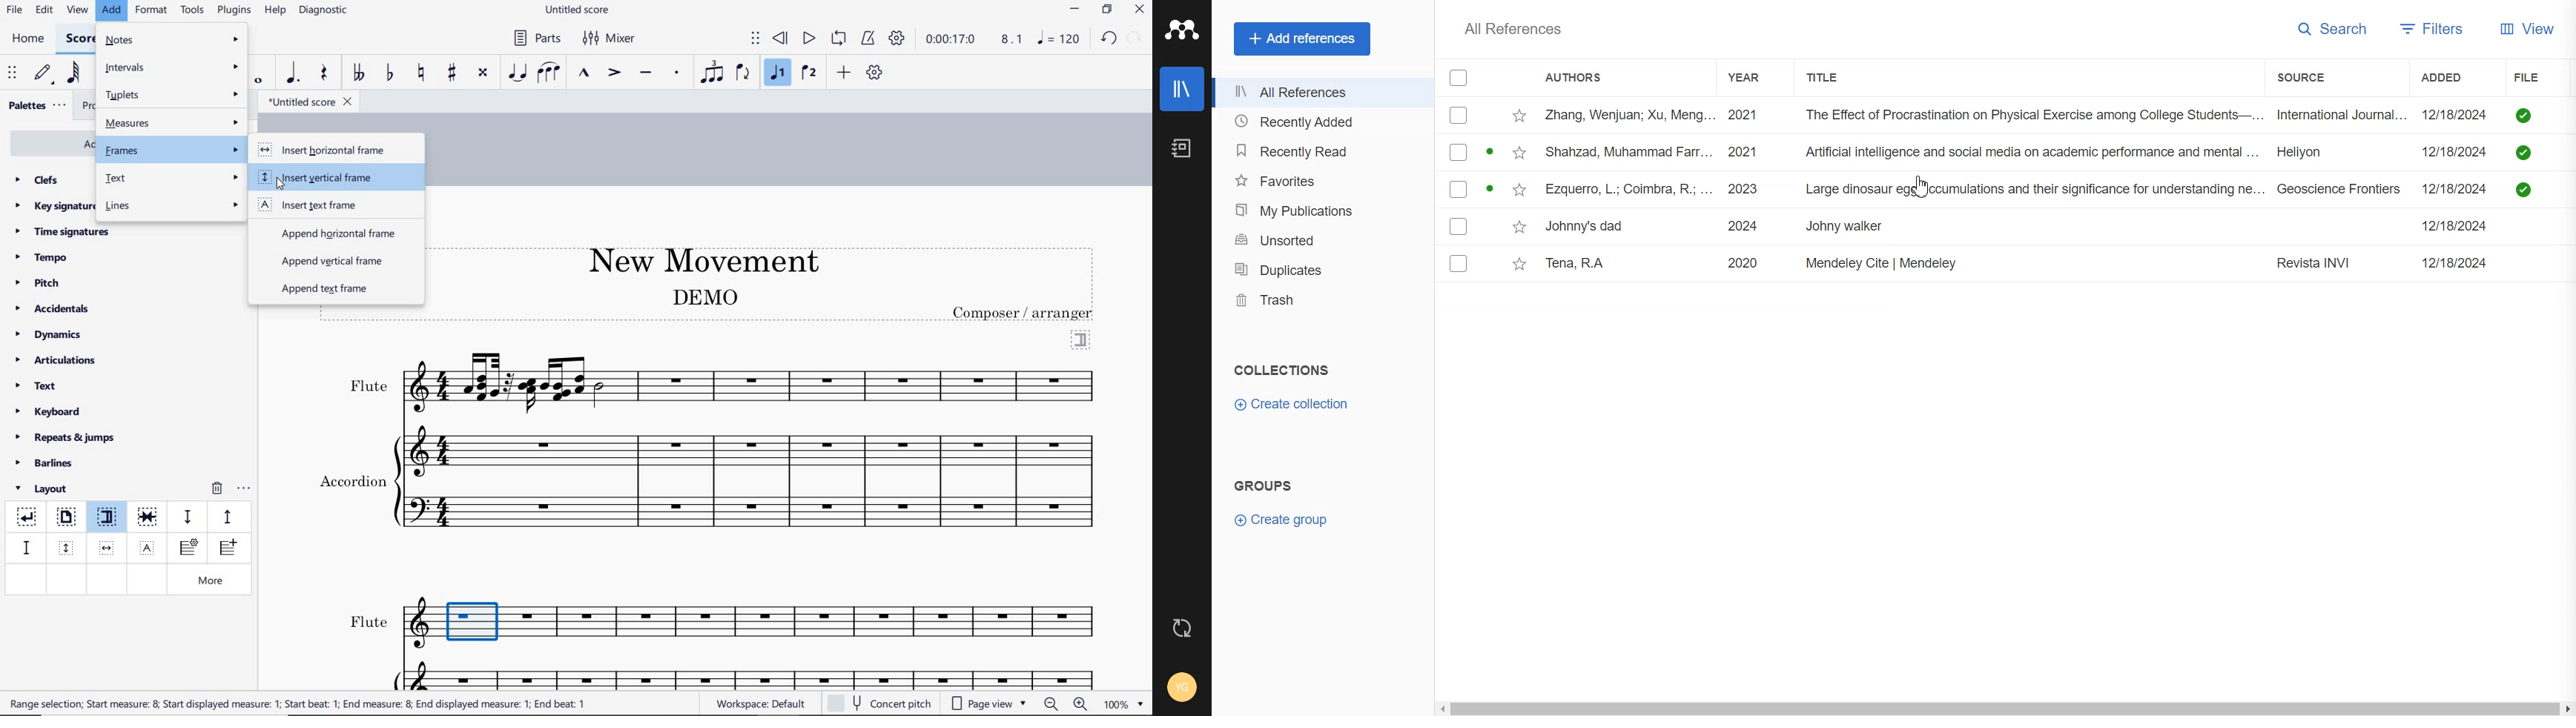 The width and height of the screenshot is (2576, 728). I want to click on file, so click(14, 12).